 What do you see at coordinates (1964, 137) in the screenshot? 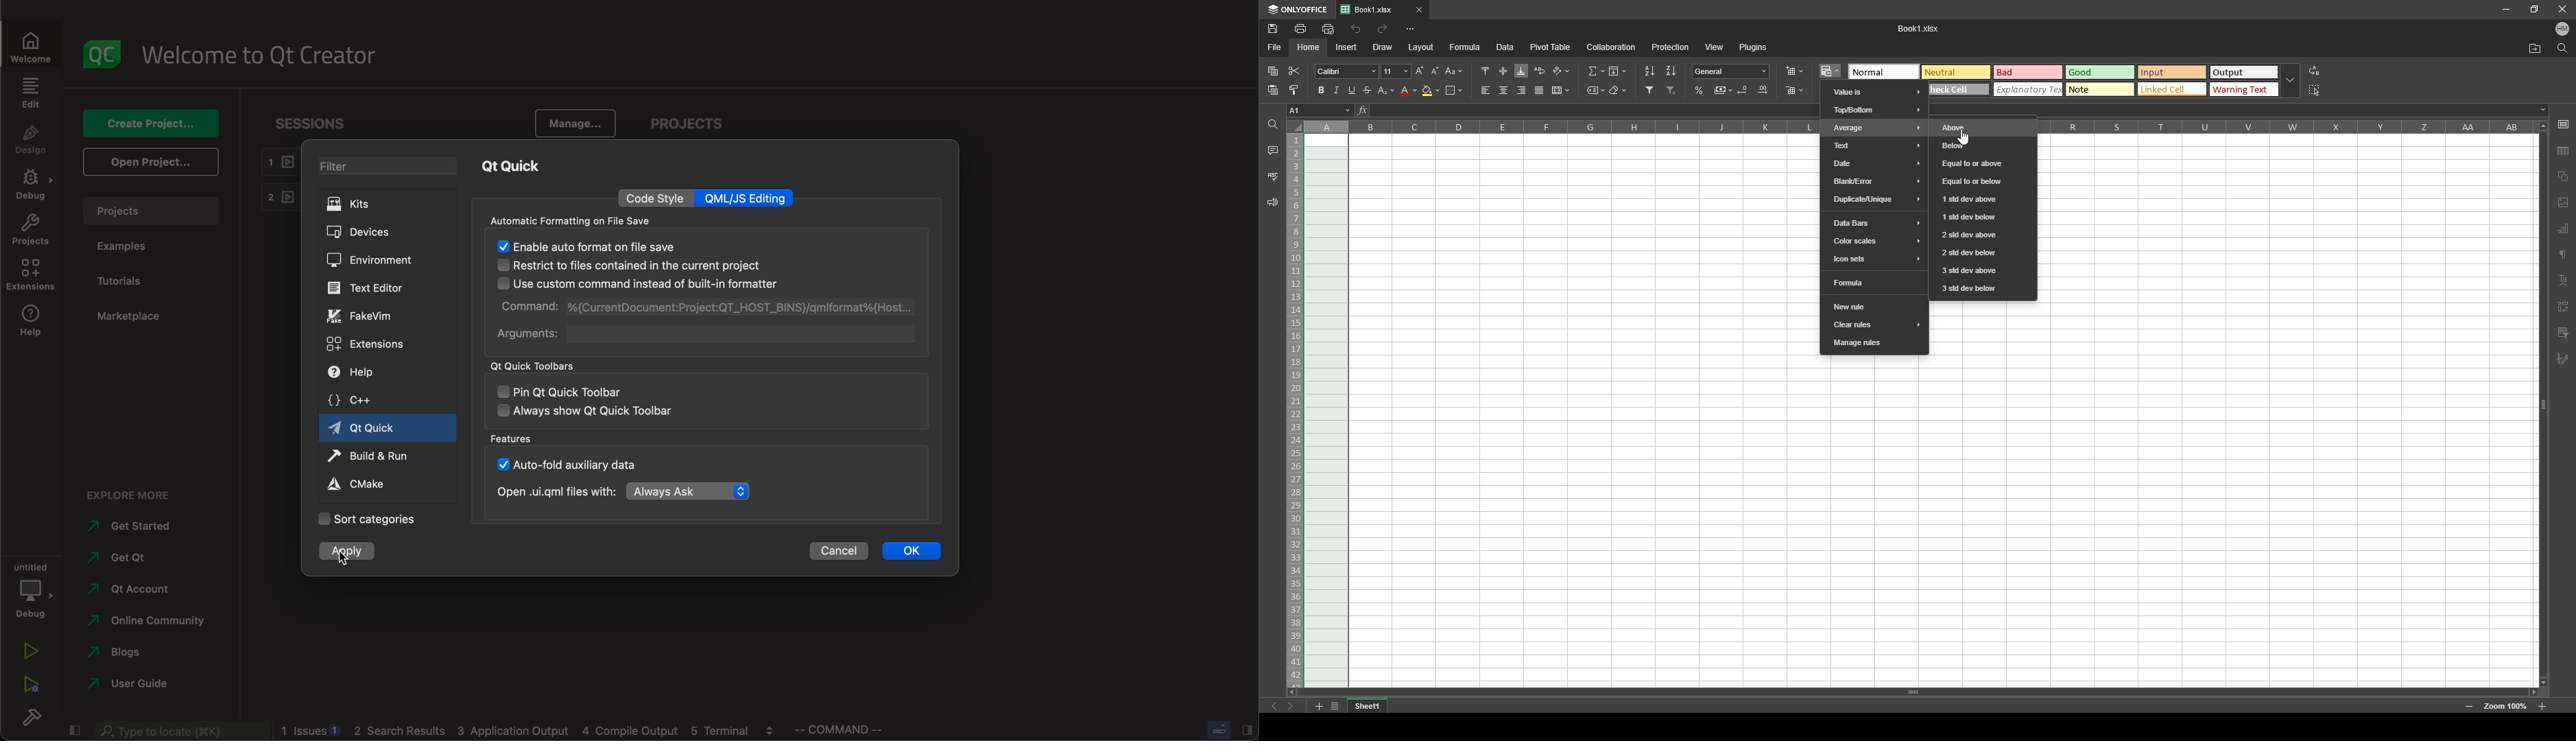
I see `cursor` at bounding box center [1964, 137].